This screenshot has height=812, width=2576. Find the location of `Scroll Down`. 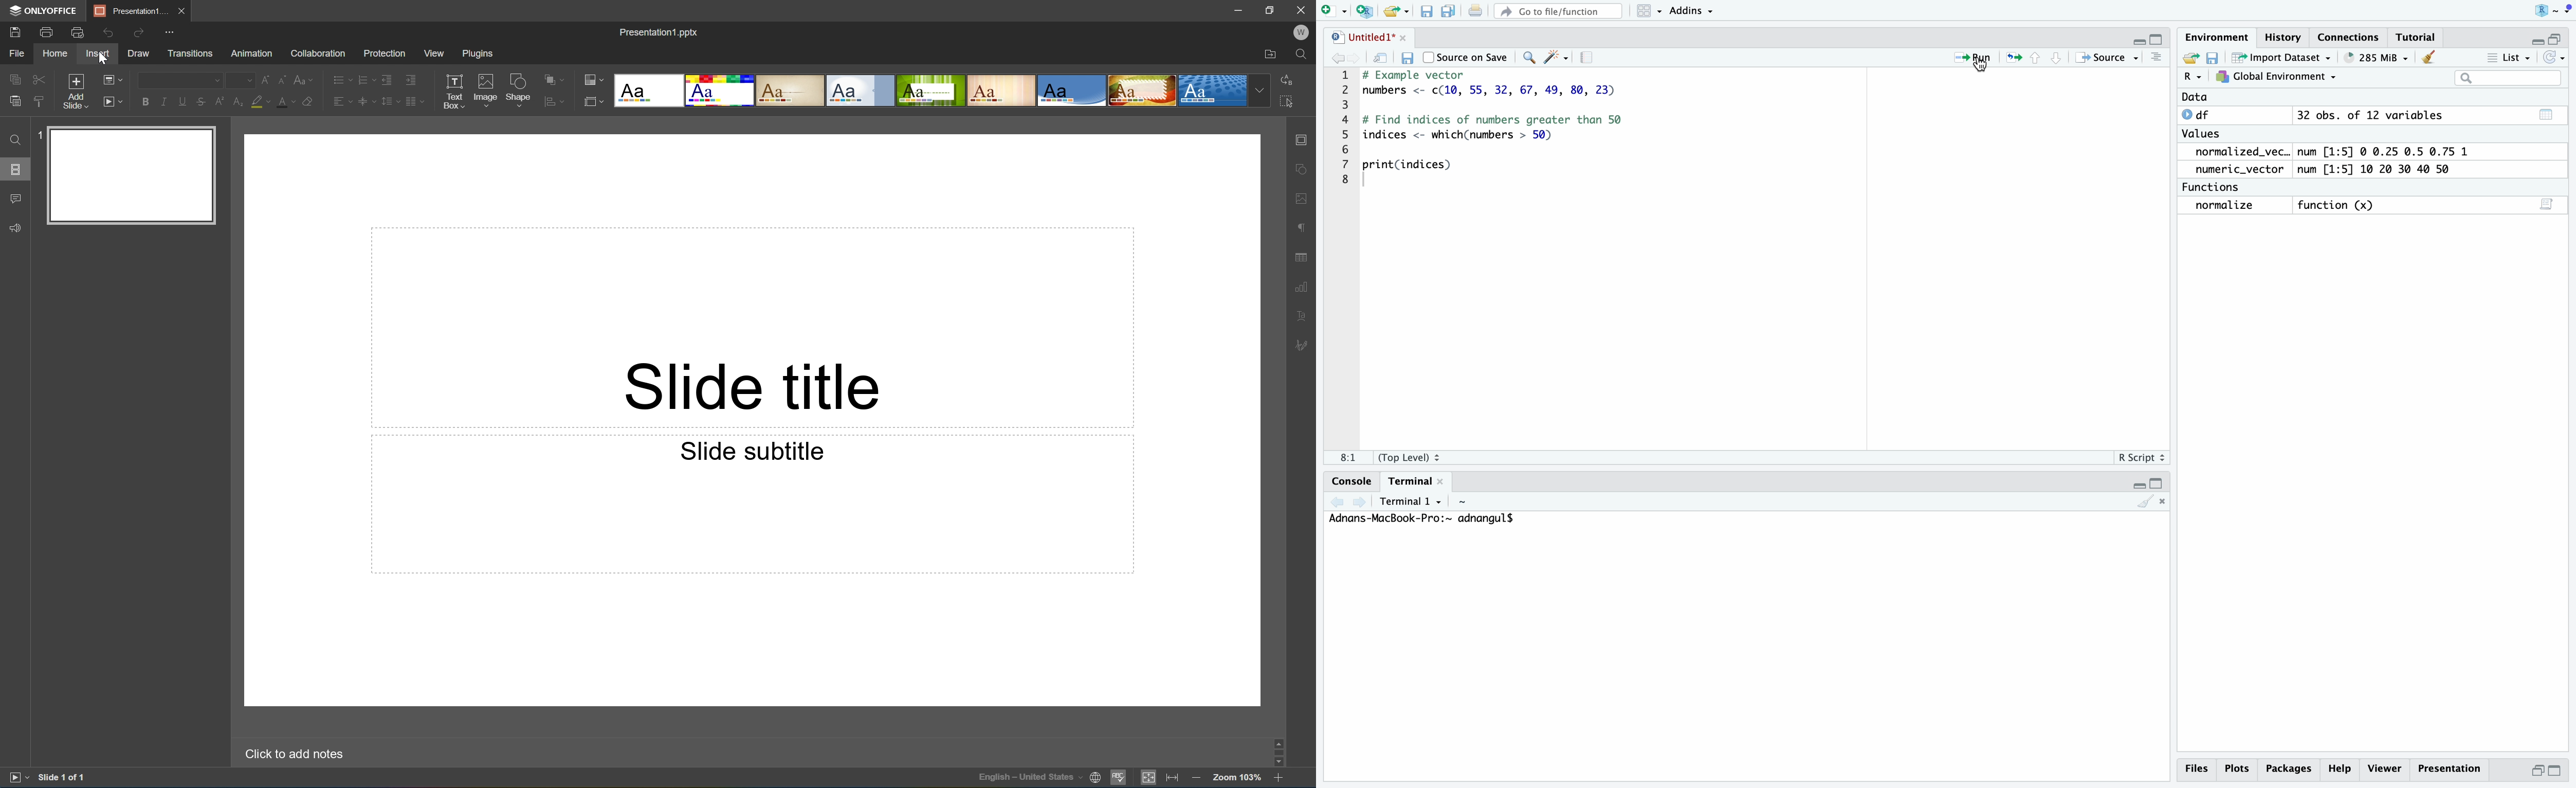

Scroll Down is located at coordinates (1279, 762).